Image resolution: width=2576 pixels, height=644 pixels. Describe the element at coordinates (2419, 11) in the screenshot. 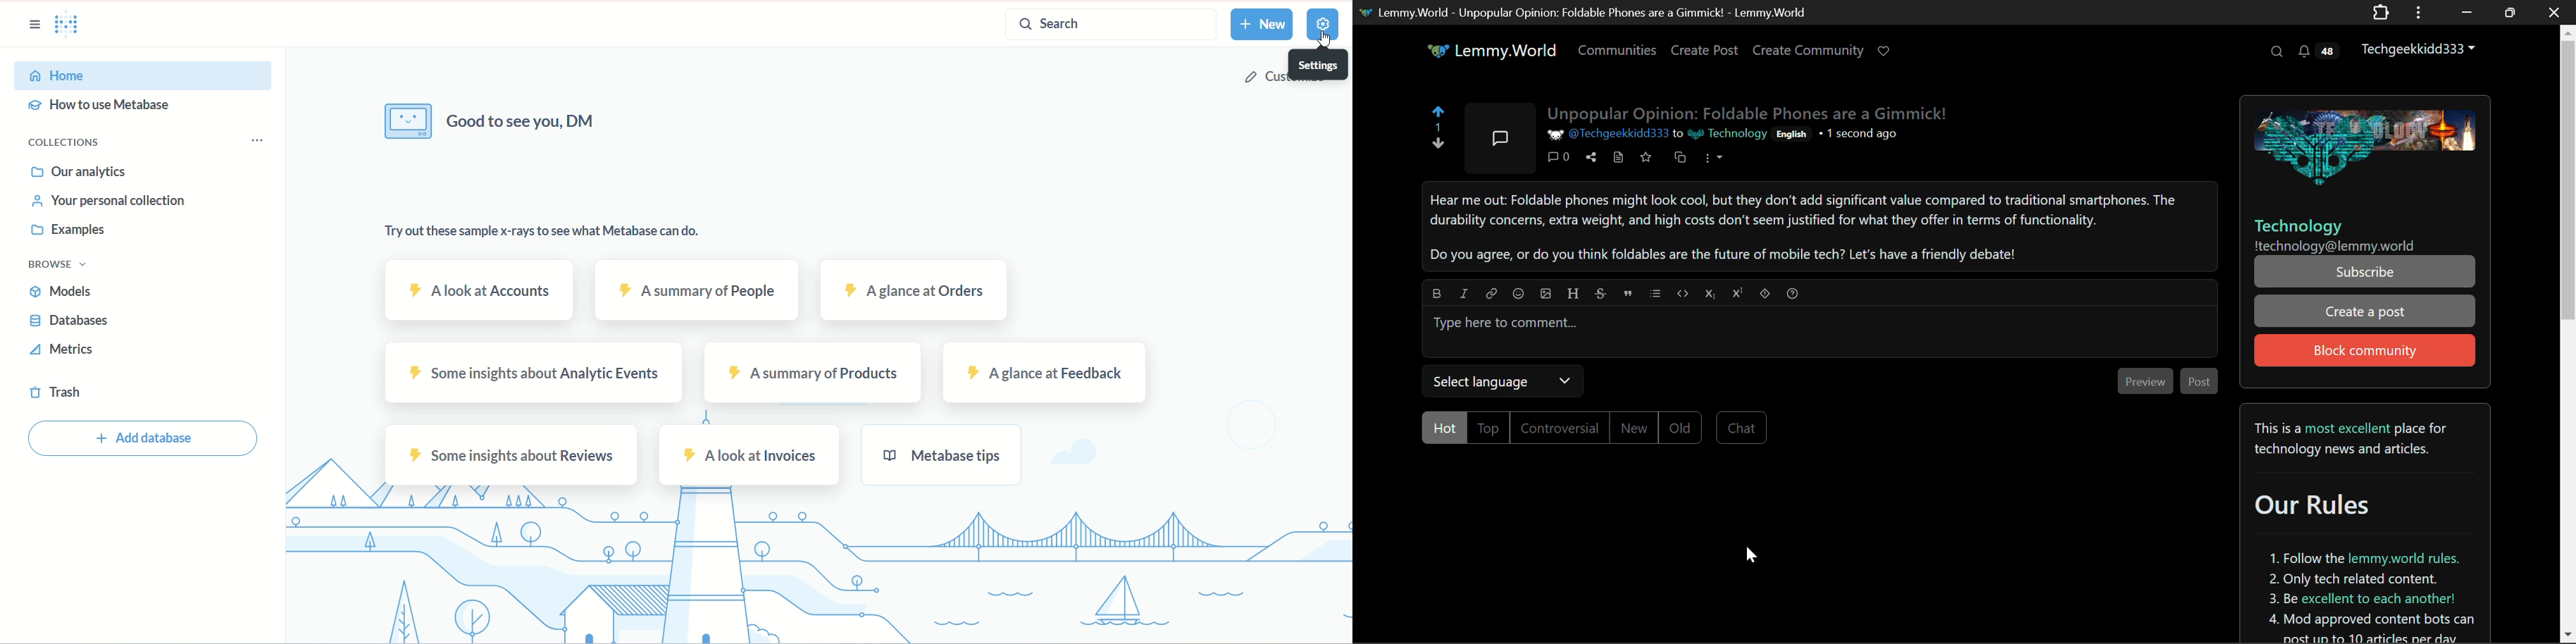

I see `Application Options Menu` at that location.